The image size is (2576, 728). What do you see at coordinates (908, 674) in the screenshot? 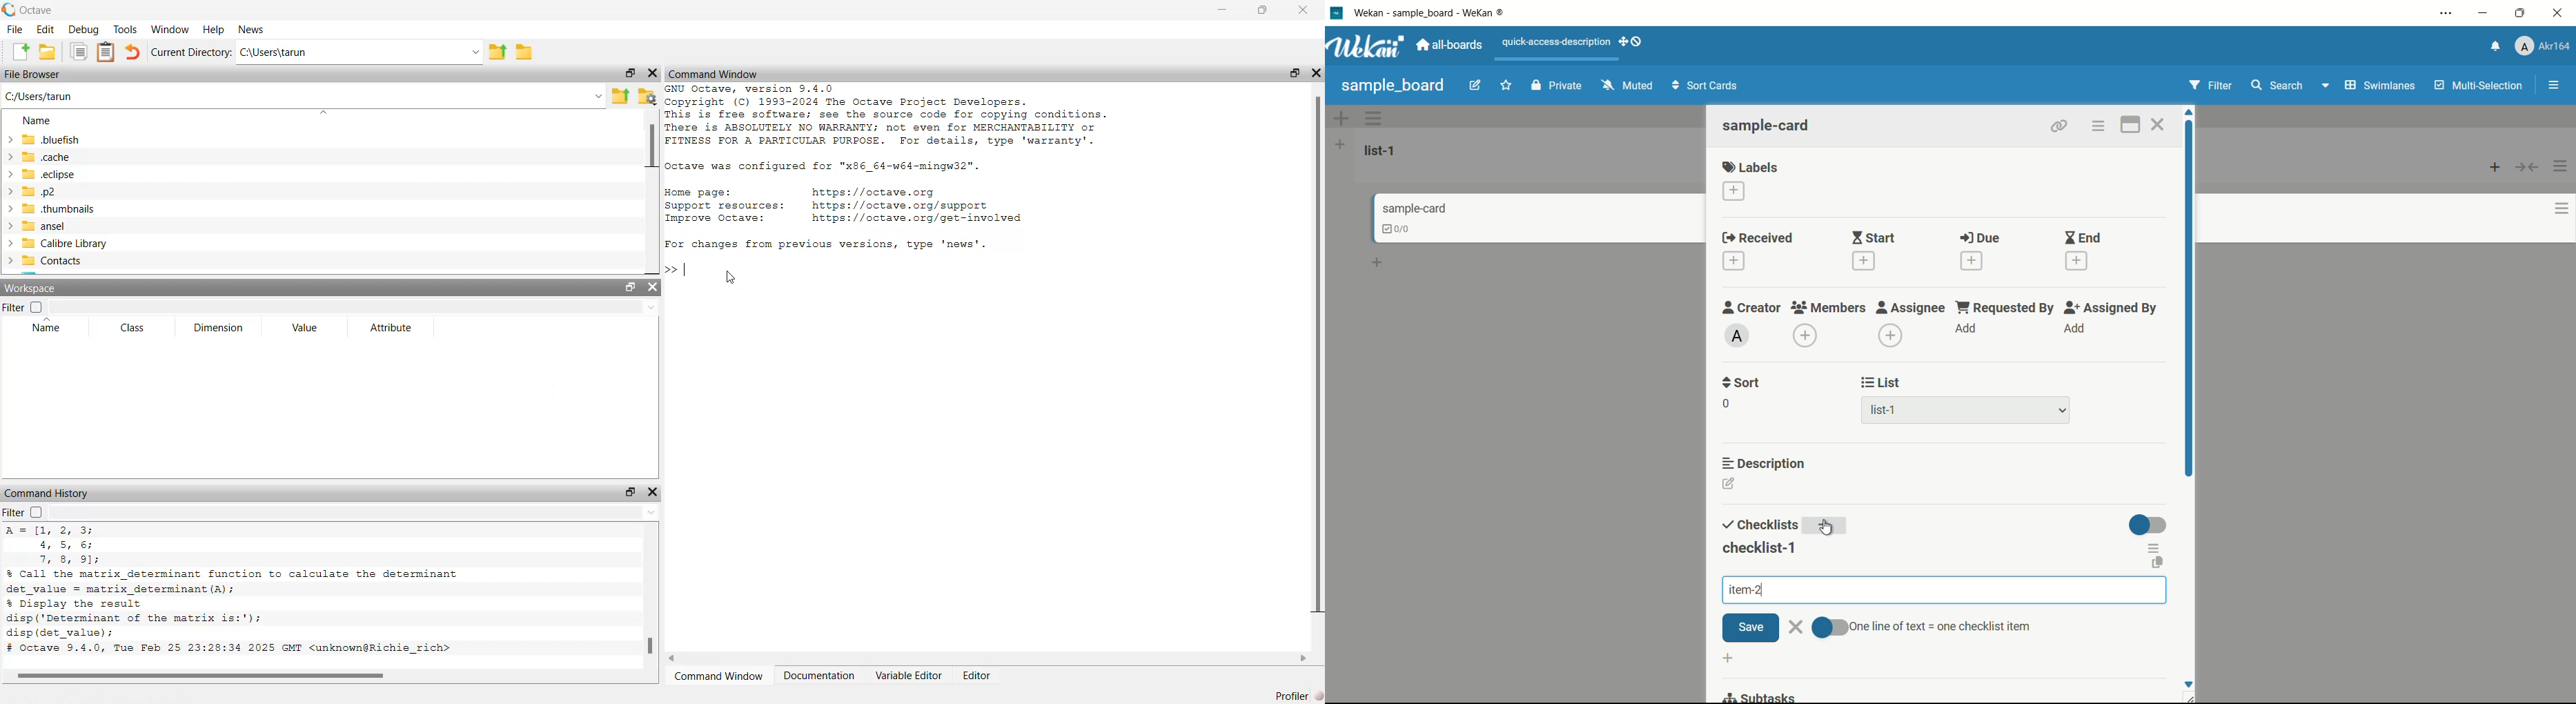
I see `Variable Editor` at bounding box center [908, 674].